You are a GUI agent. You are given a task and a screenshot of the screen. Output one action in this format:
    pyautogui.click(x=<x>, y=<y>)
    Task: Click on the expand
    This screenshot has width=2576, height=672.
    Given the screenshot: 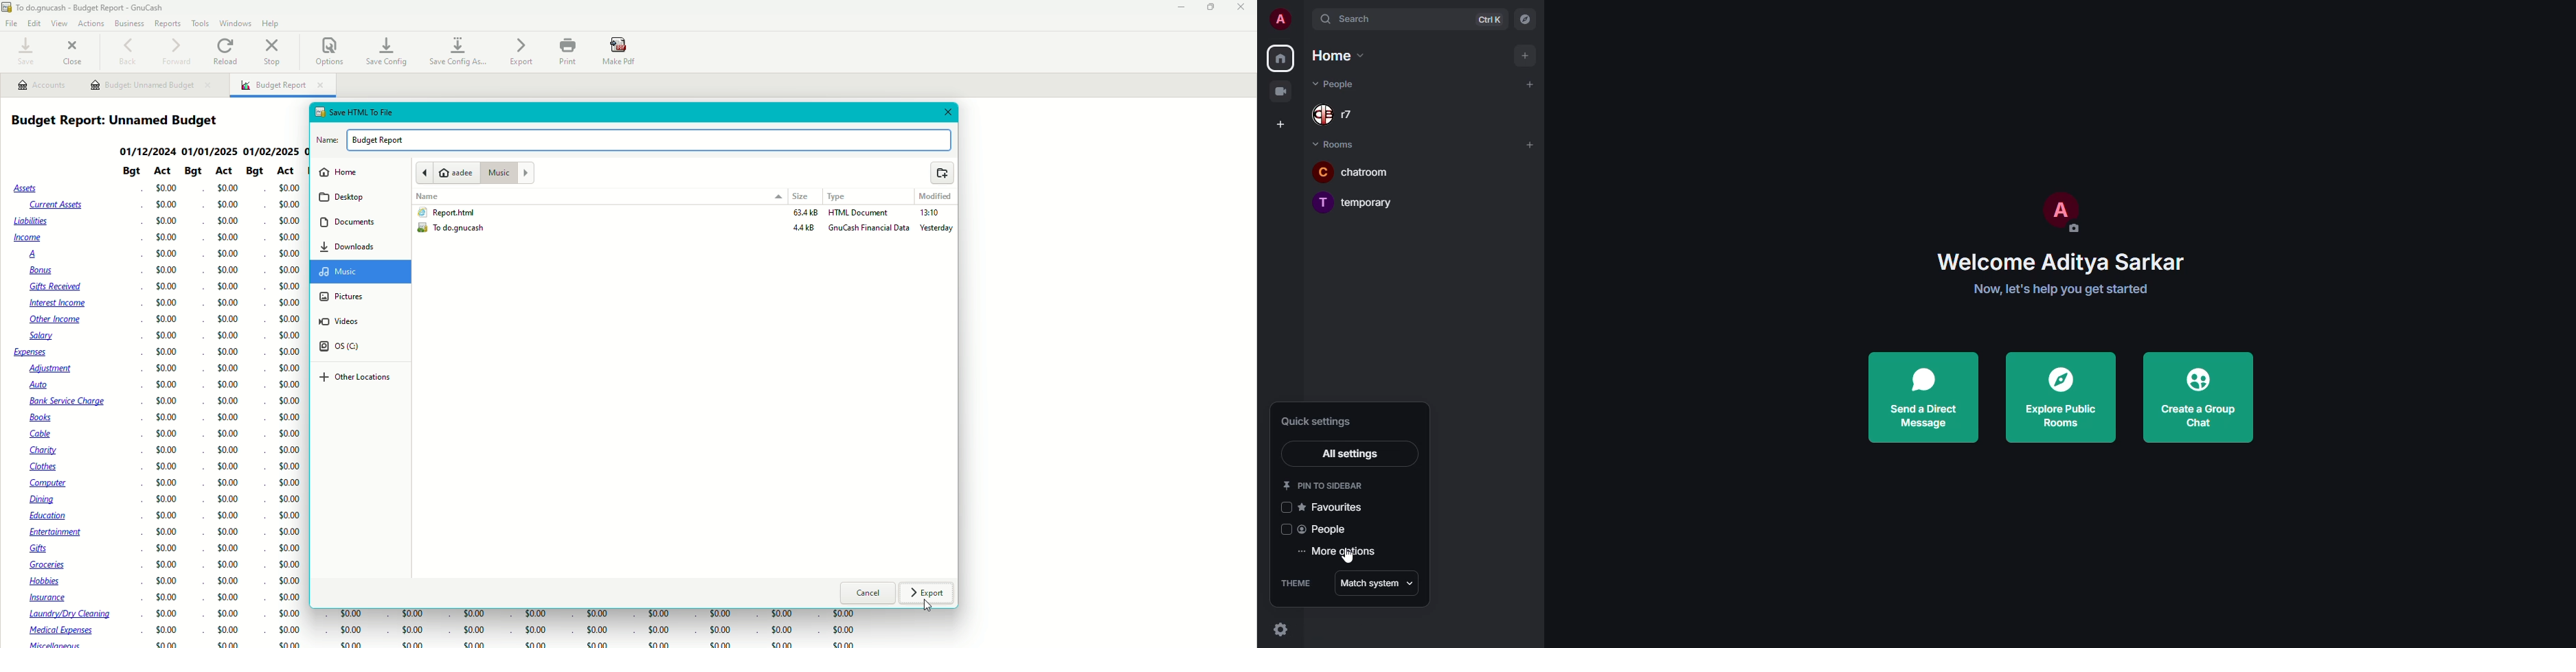 What is the action you would take?
    pyautogui.click(x=1305, y=21)
    